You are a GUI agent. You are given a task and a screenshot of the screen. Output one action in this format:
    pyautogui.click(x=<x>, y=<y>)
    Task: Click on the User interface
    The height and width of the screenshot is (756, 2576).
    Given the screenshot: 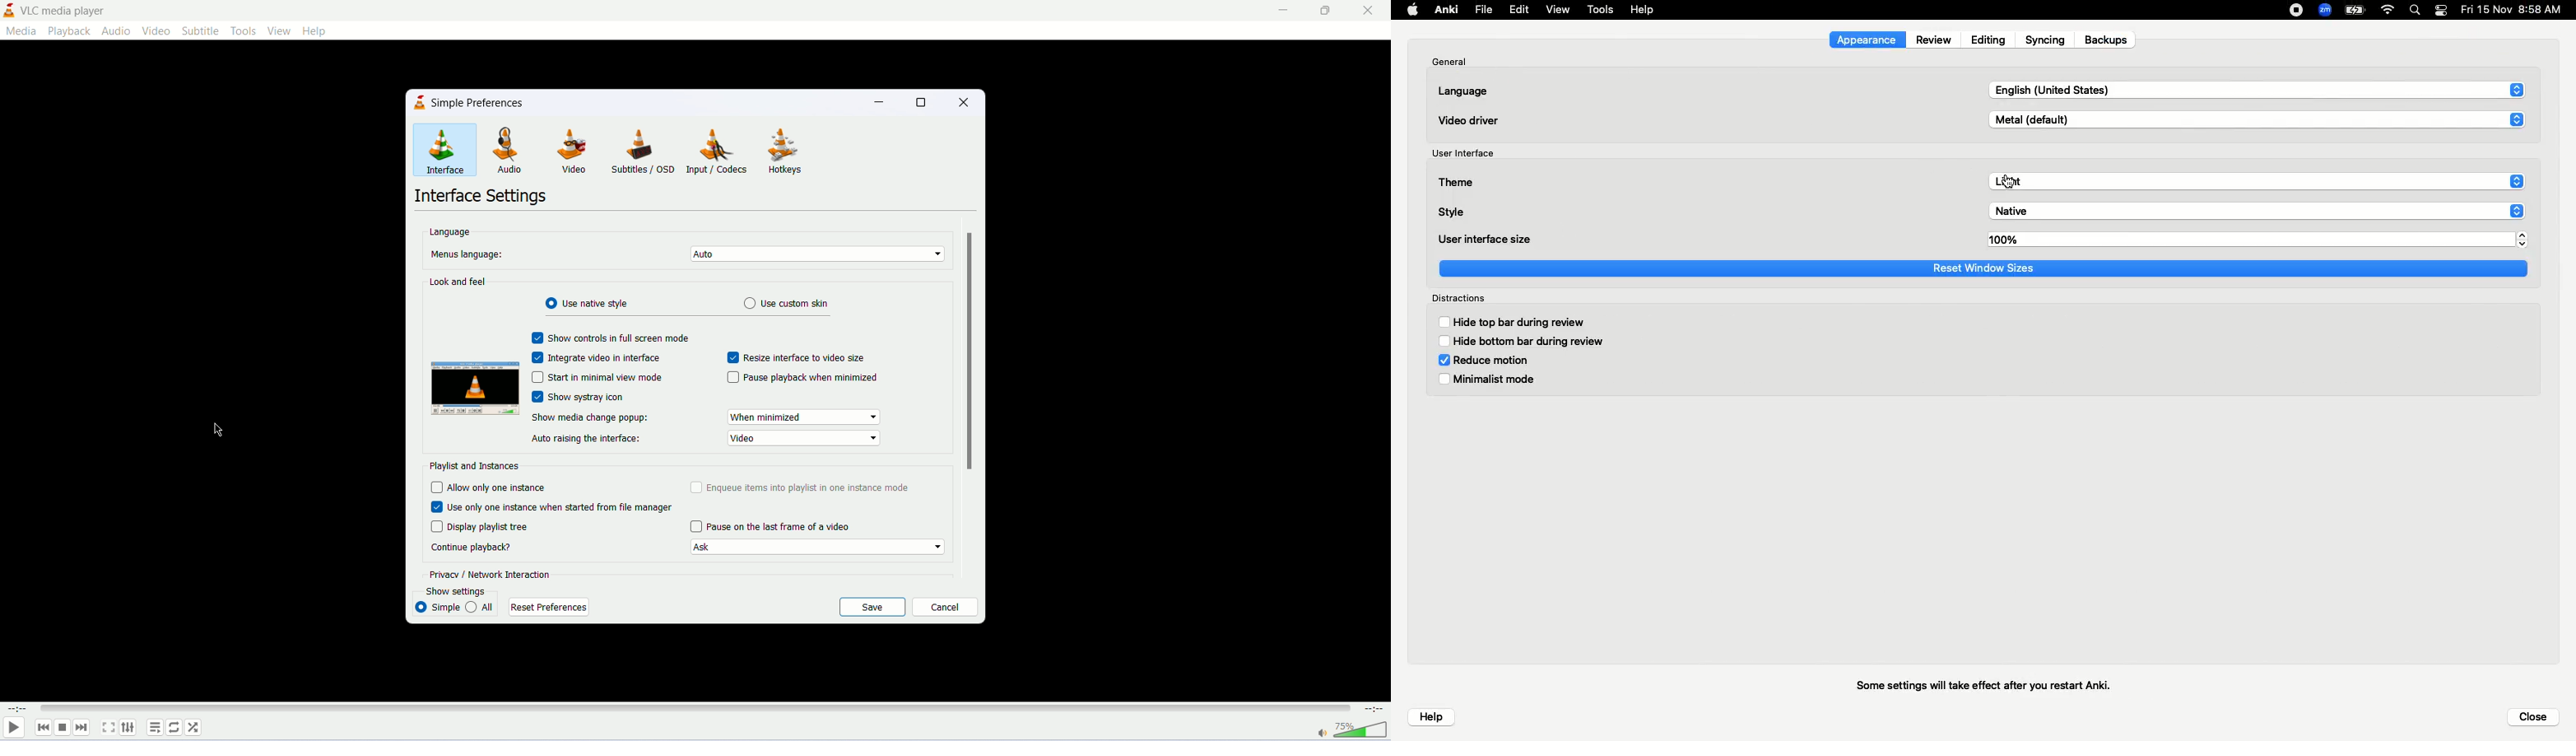 What is the action you would take?
    pyautogui.click(x=1467, y=156)
    